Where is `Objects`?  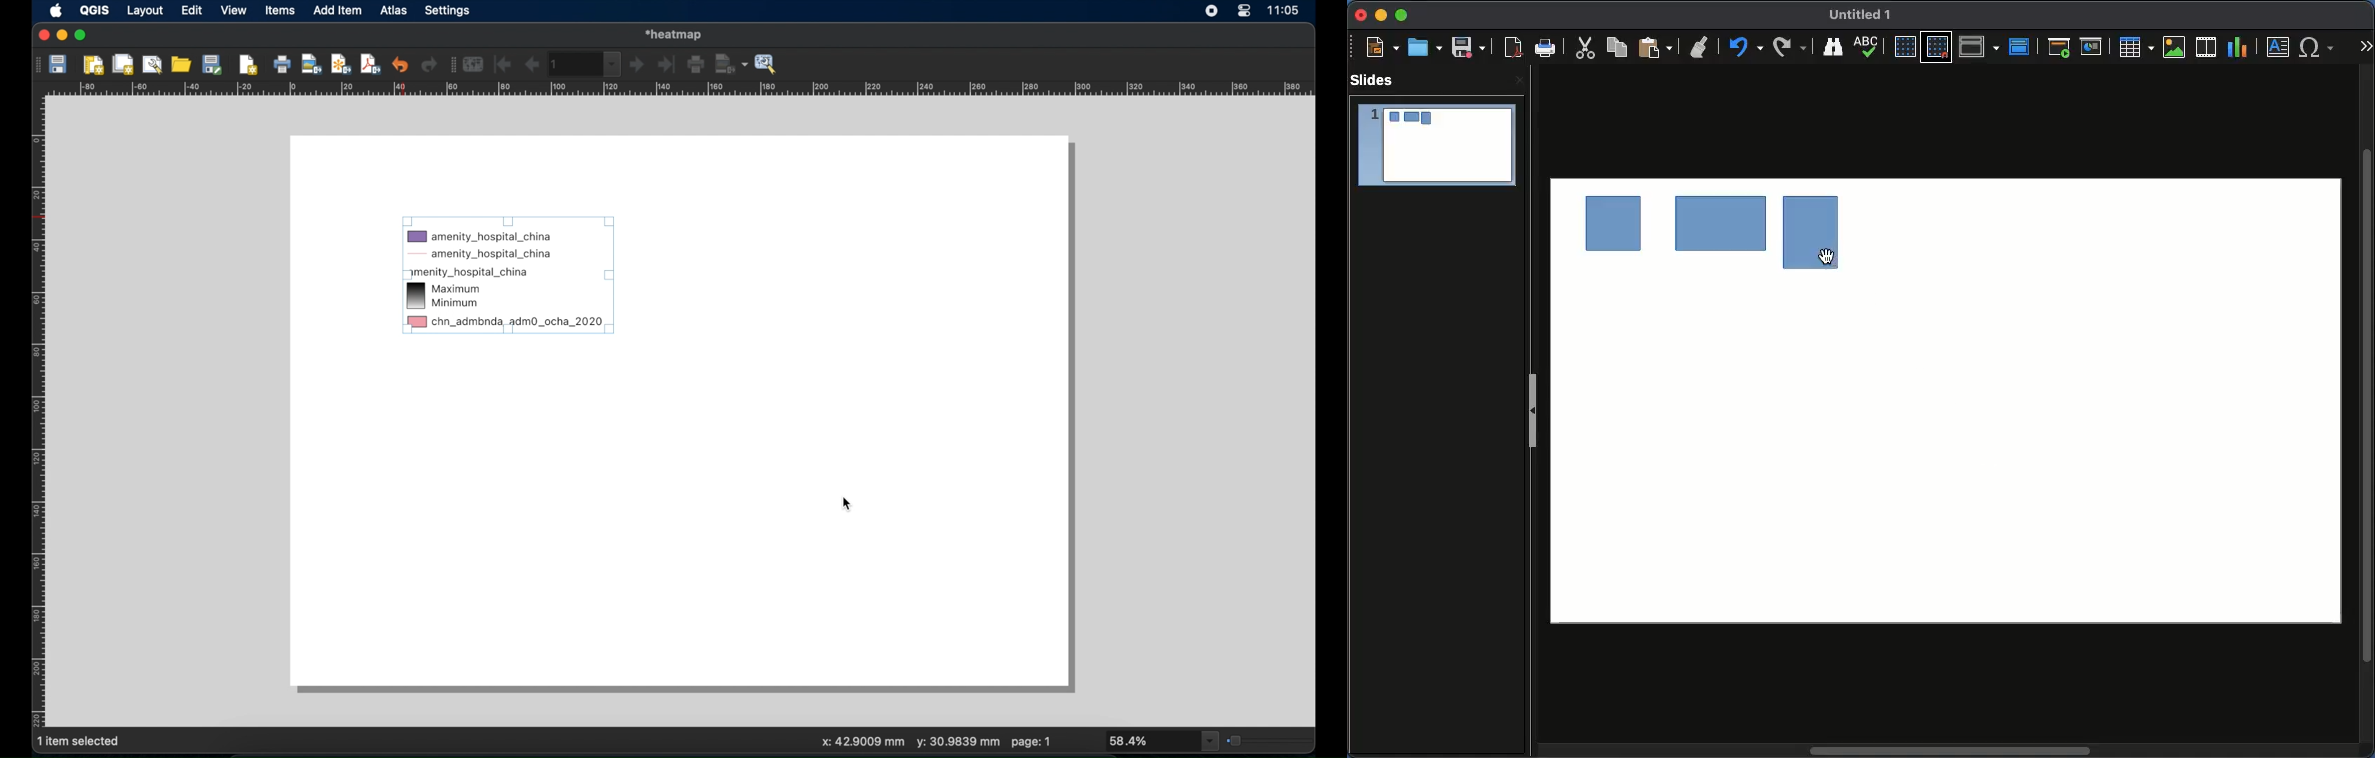
Objects is located at coordinates (1698, 235).